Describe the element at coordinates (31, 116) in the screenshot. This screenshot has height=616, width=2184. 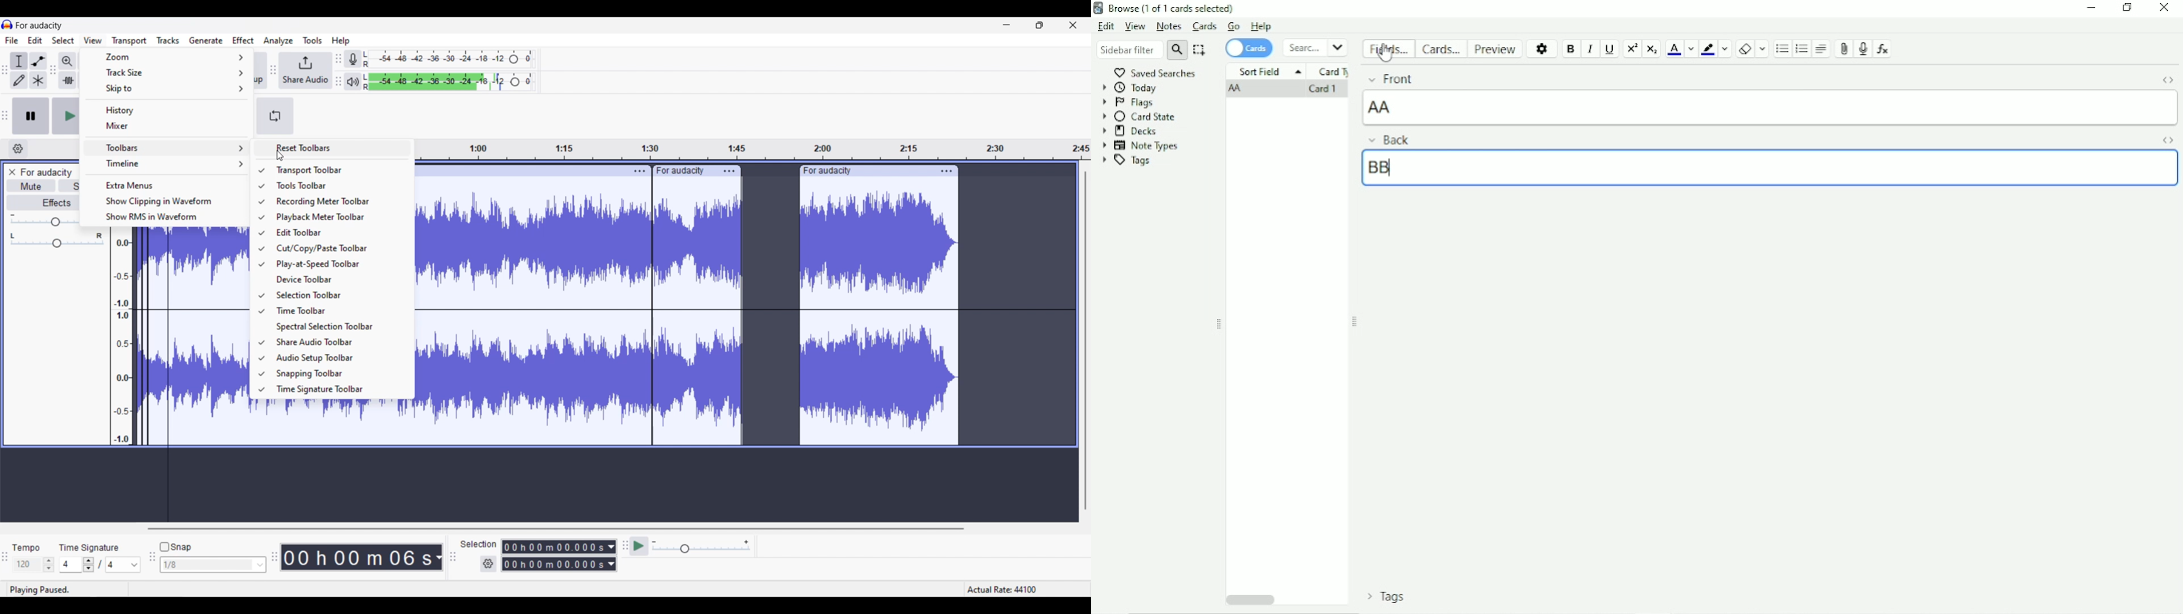
I see `Pause` at that location.